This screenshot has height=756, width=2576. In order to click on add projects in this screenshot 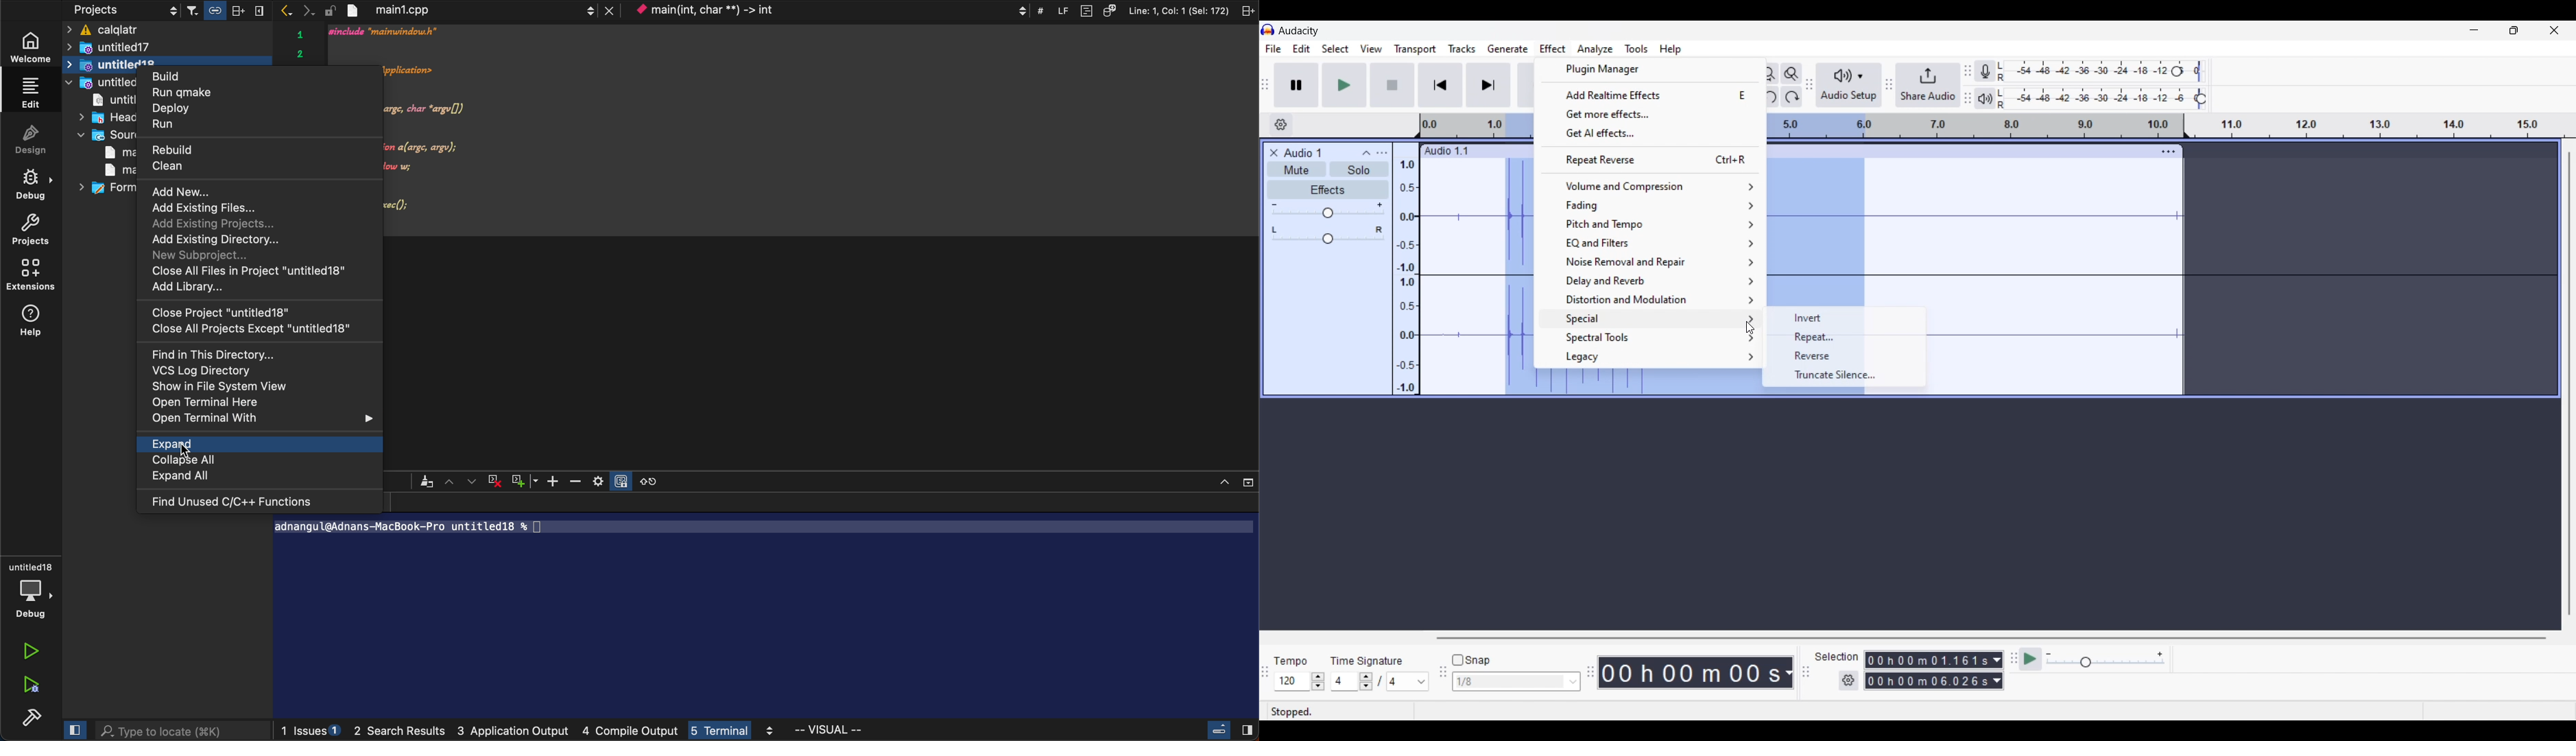, I will do `click(212, 224)`.